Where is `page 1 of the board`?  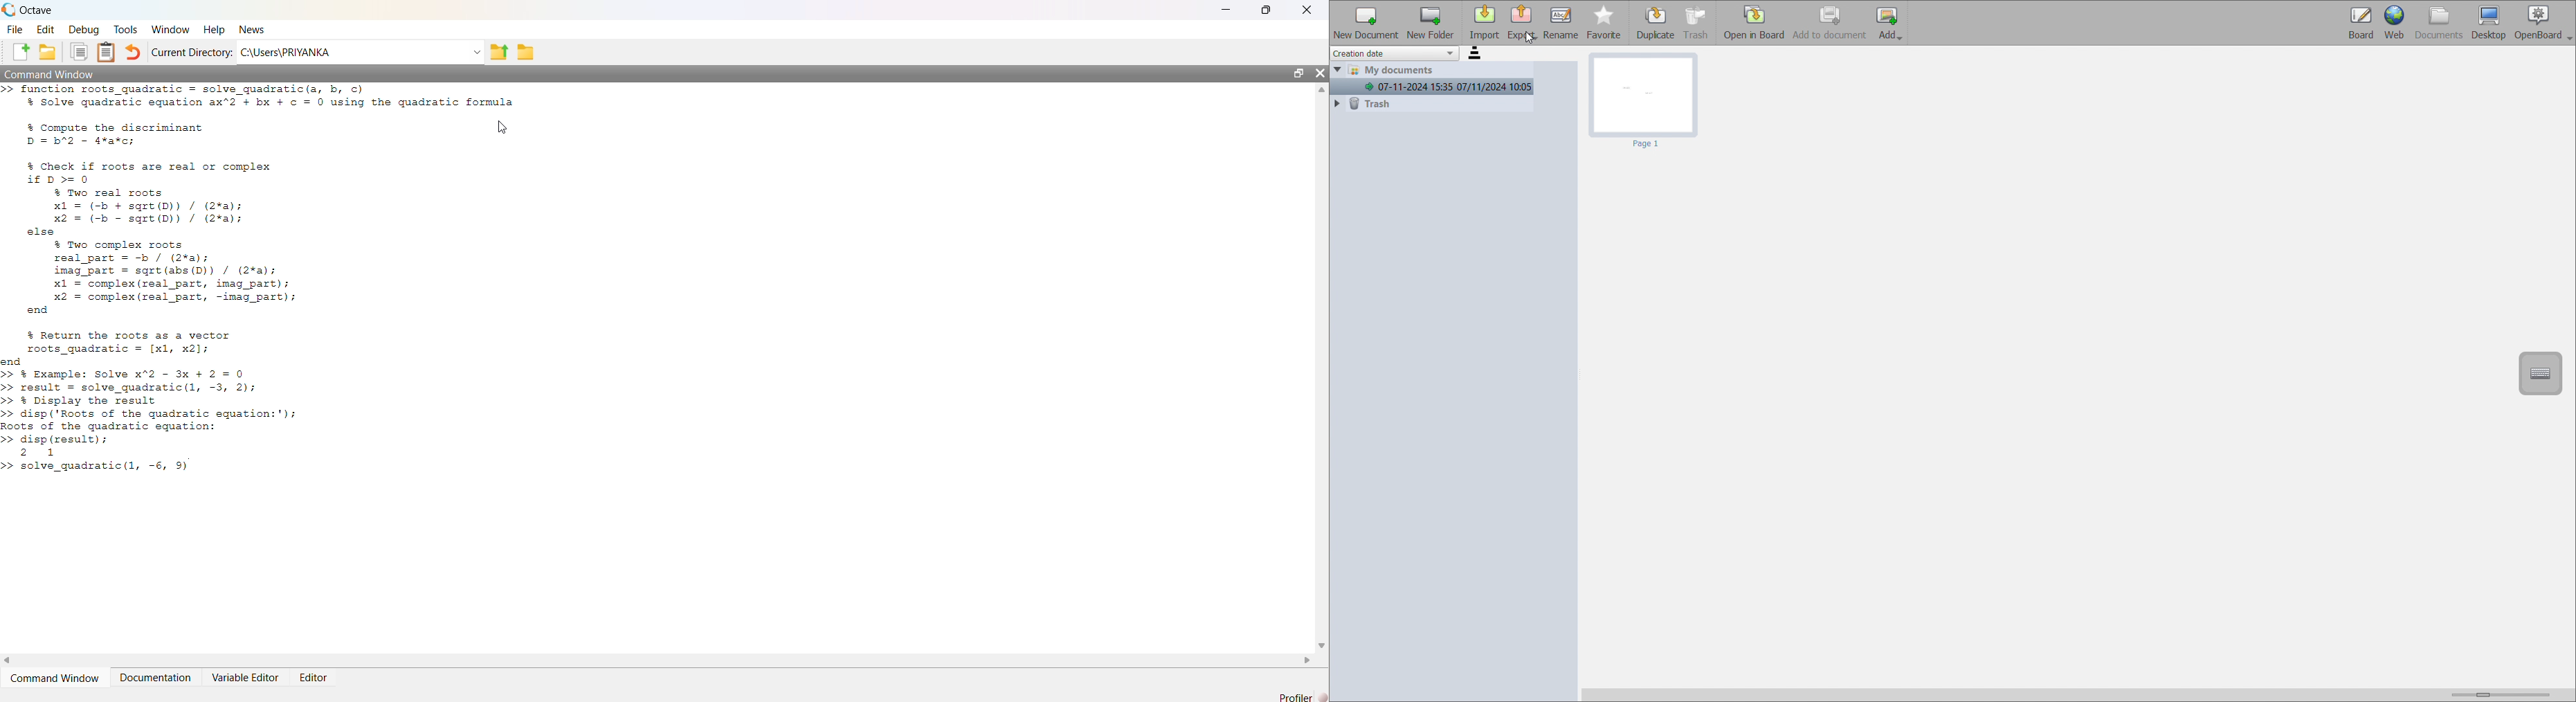
page 1 of the board is located at coordinates (1645, 102).